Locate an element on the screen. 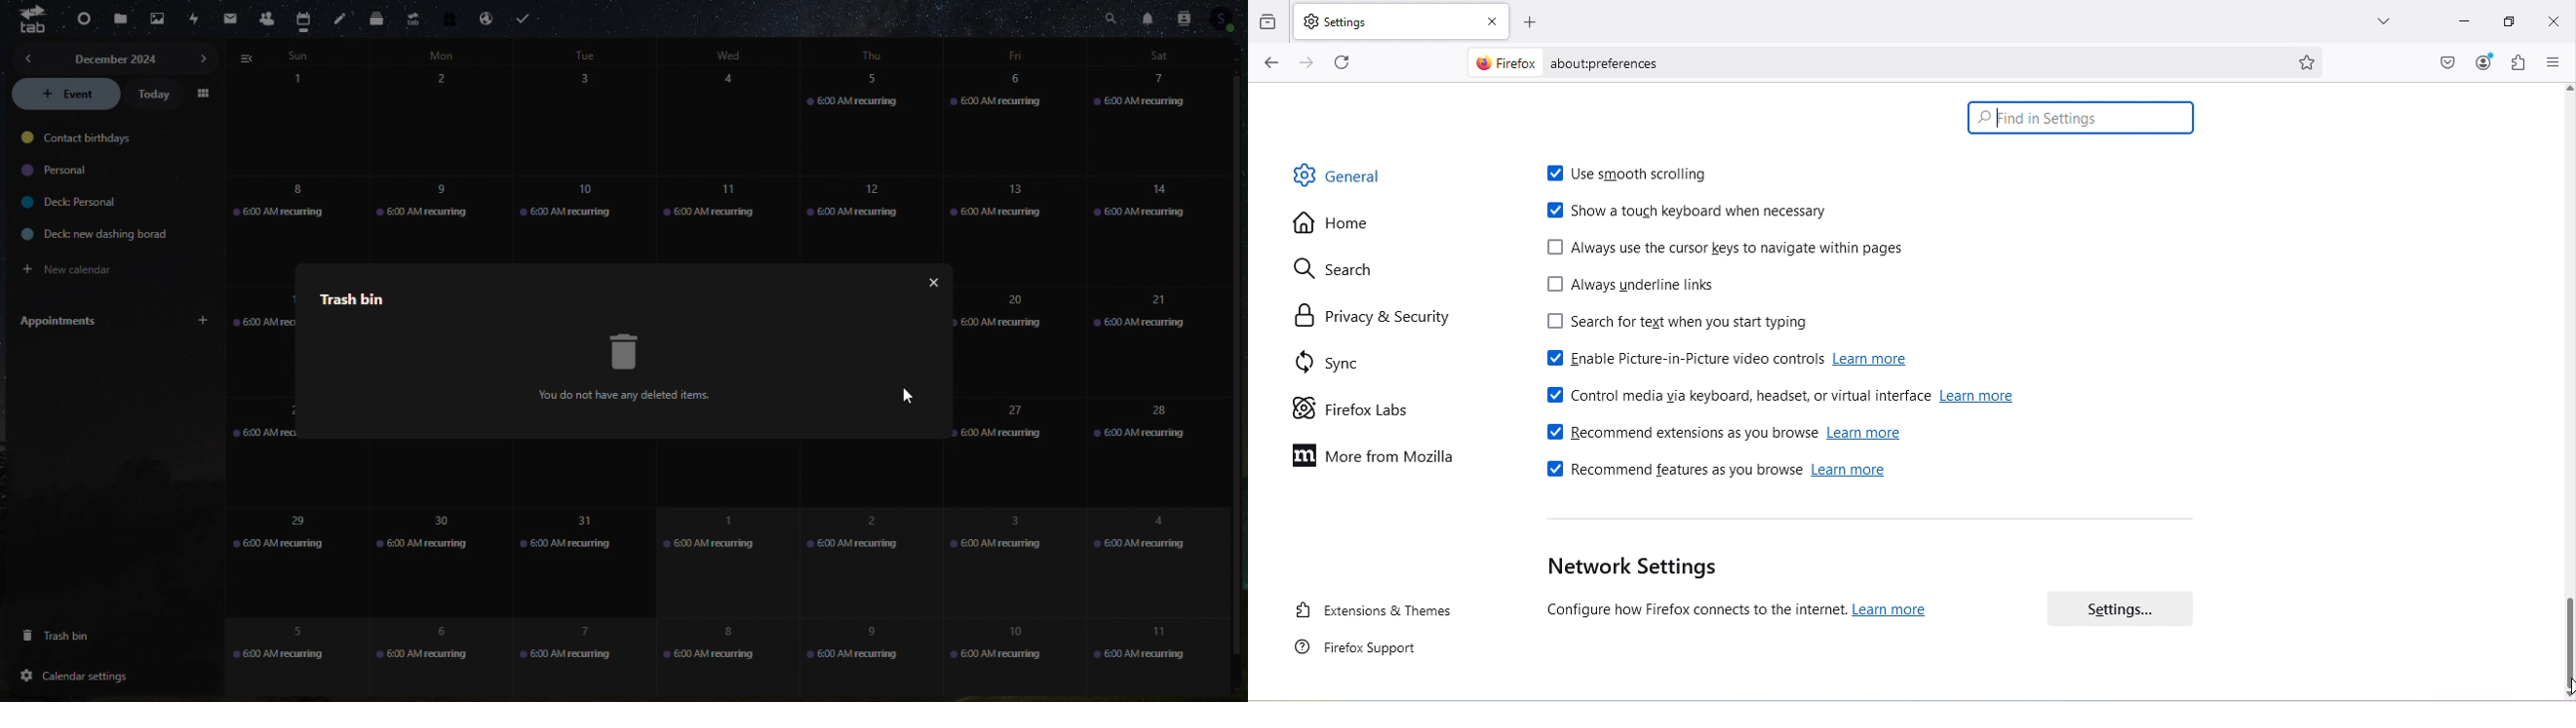  3 is located at coordinates (591, 122).